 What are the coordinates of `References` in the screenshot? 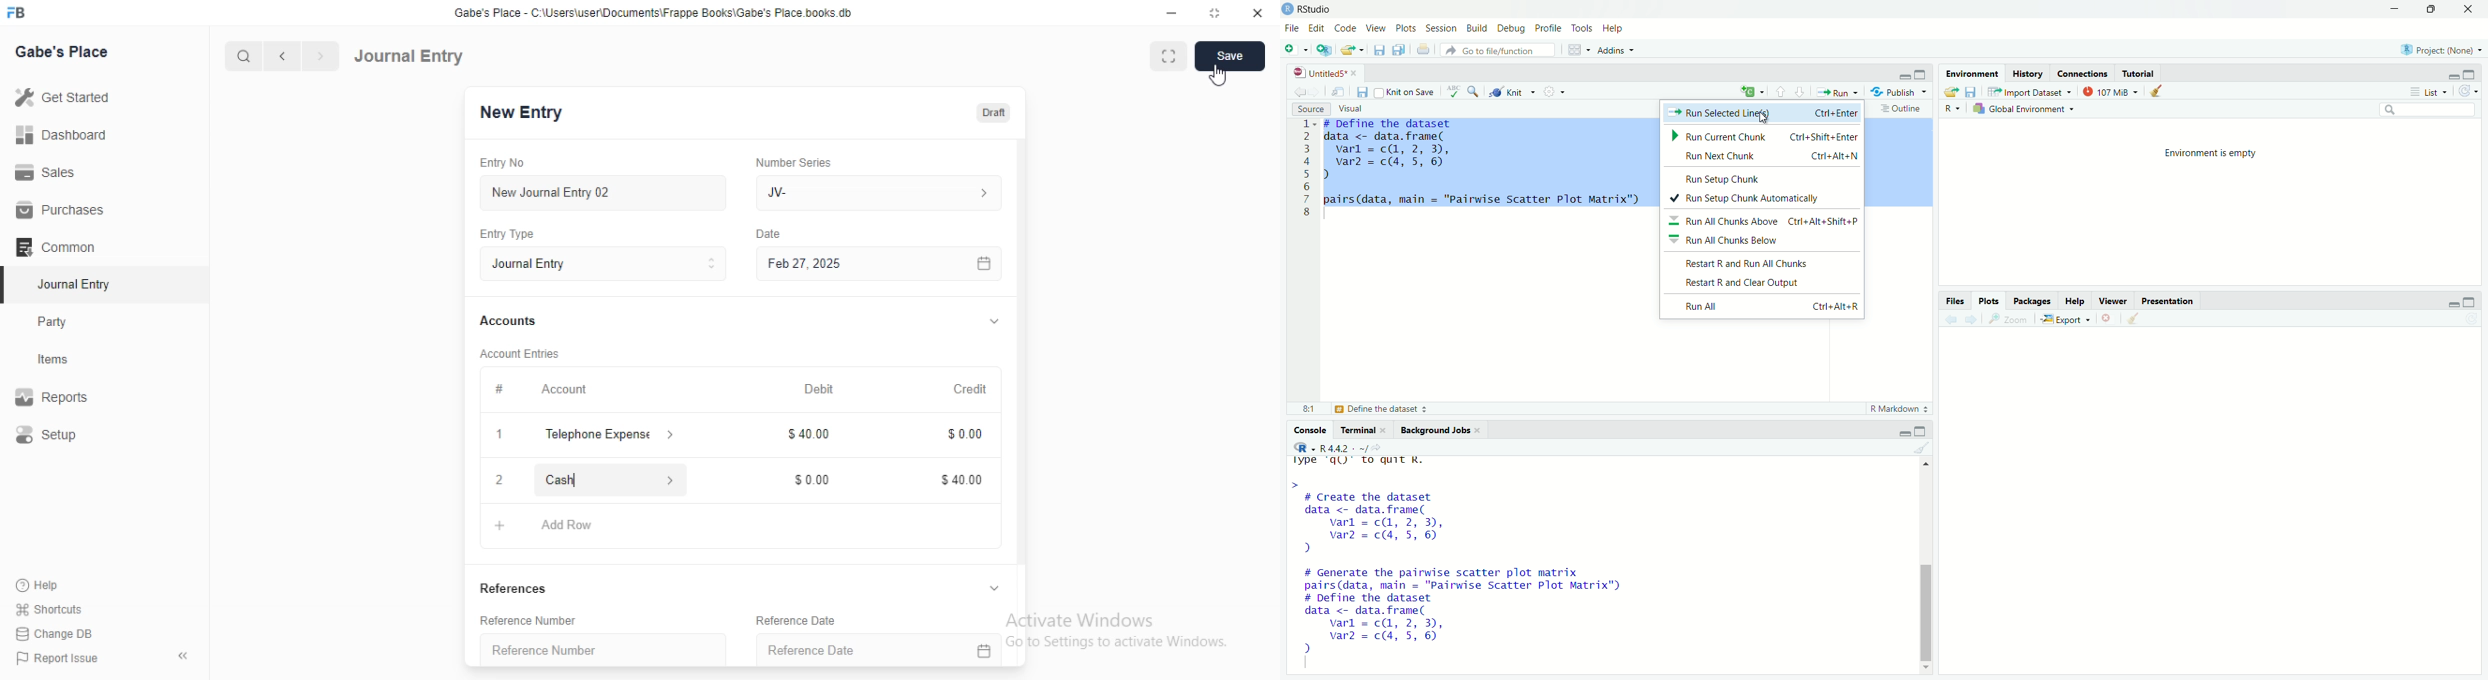 It's located at (511, 588).